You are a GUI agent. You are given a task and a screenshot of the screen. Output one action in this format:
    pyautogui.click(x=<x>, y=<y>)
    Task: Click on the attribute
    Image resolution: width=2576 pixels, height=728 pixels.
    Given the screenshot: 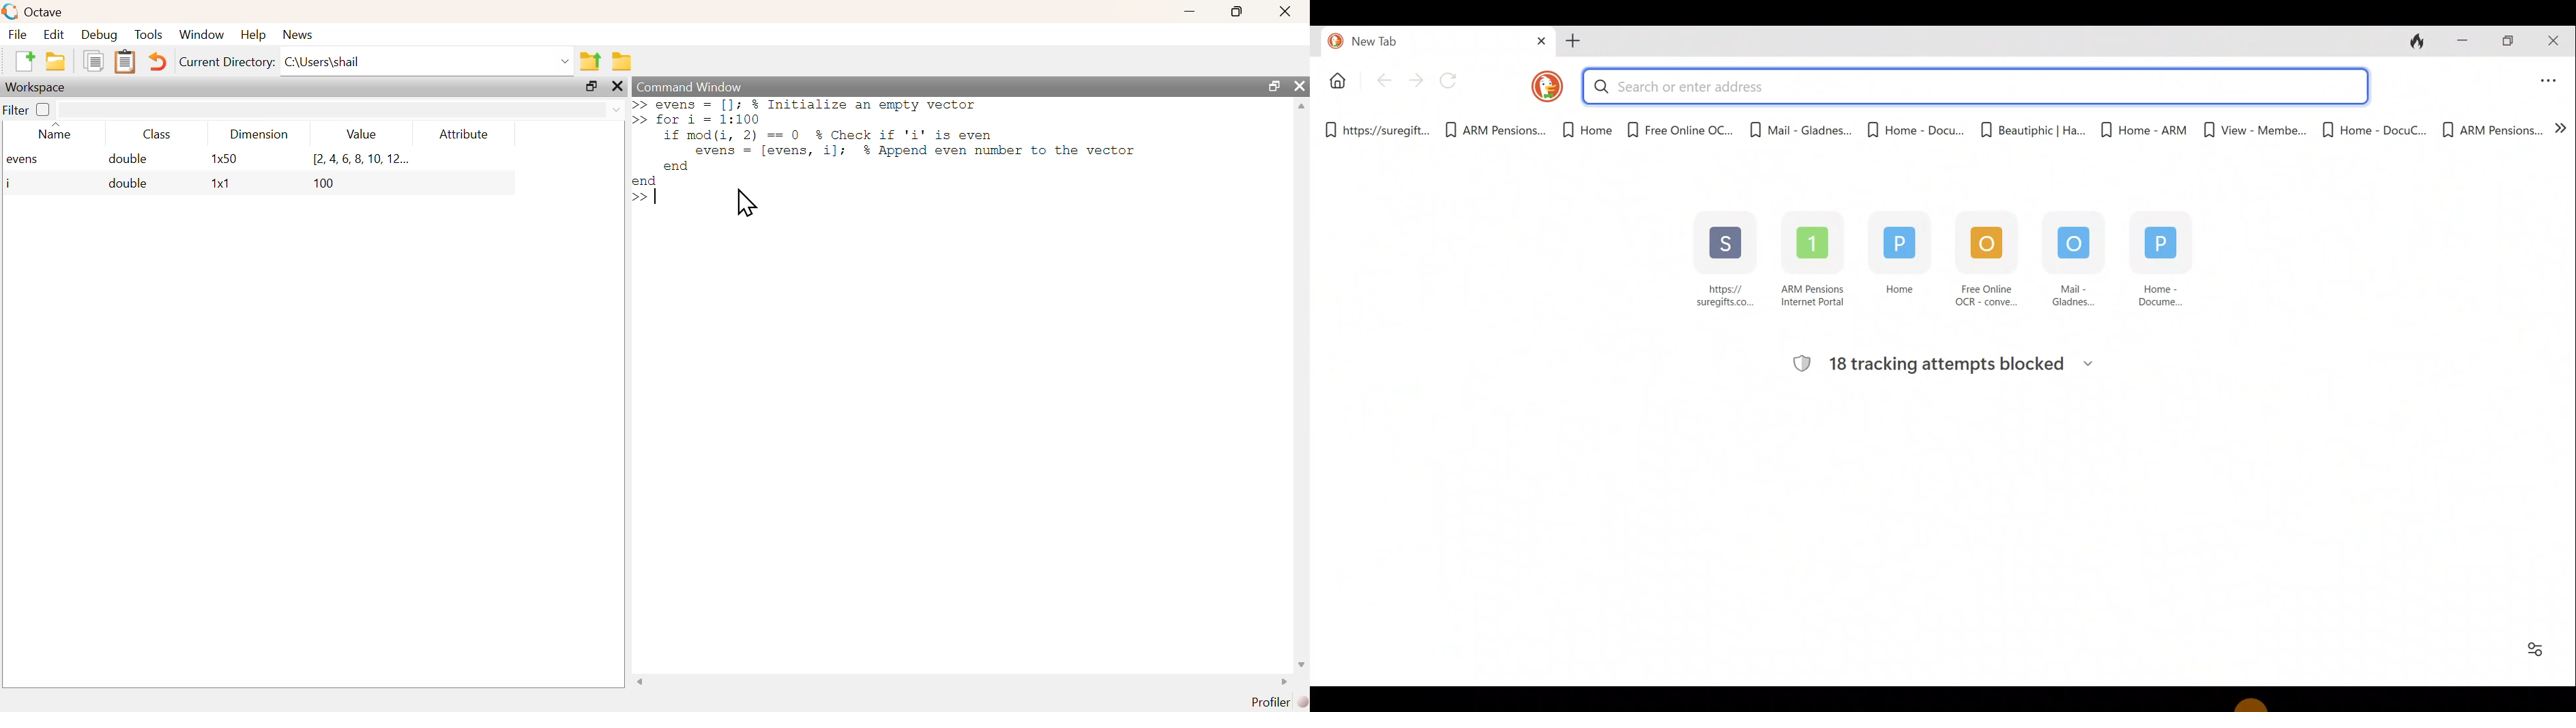 What is the action you would take?
    pyautogui.click(x=463, y=135)
    